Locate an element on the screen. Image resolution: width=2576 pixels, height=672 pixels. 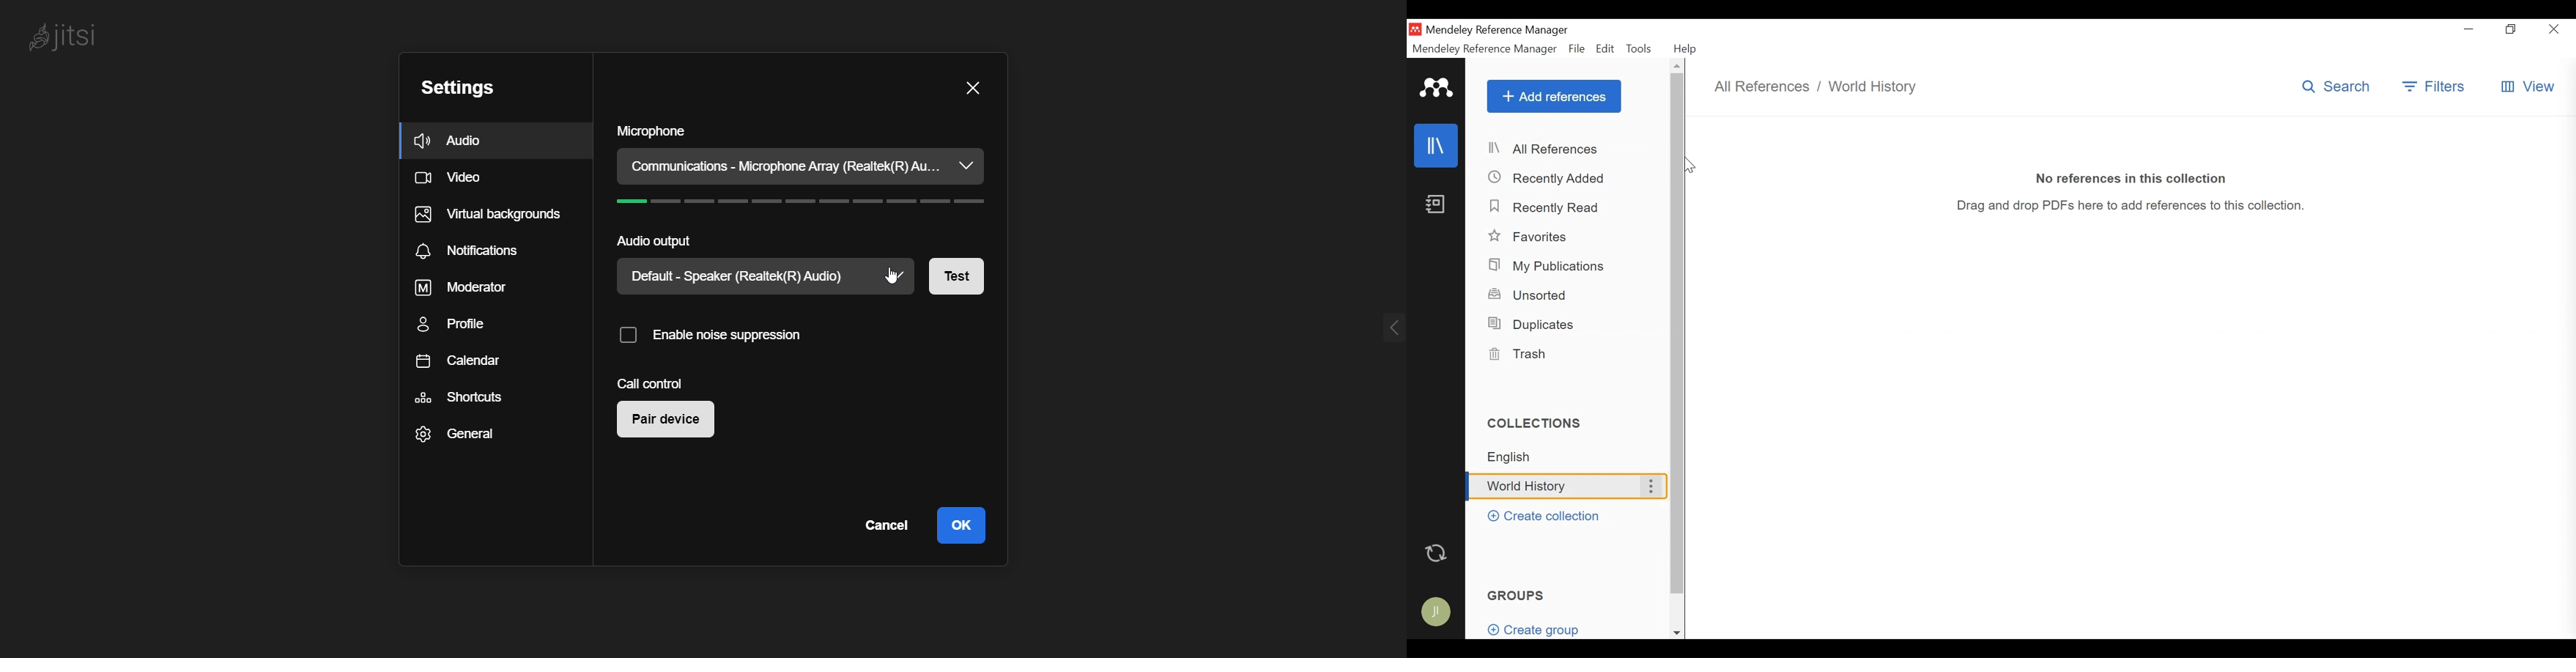
Edit is located at coordinates (1606, 49).